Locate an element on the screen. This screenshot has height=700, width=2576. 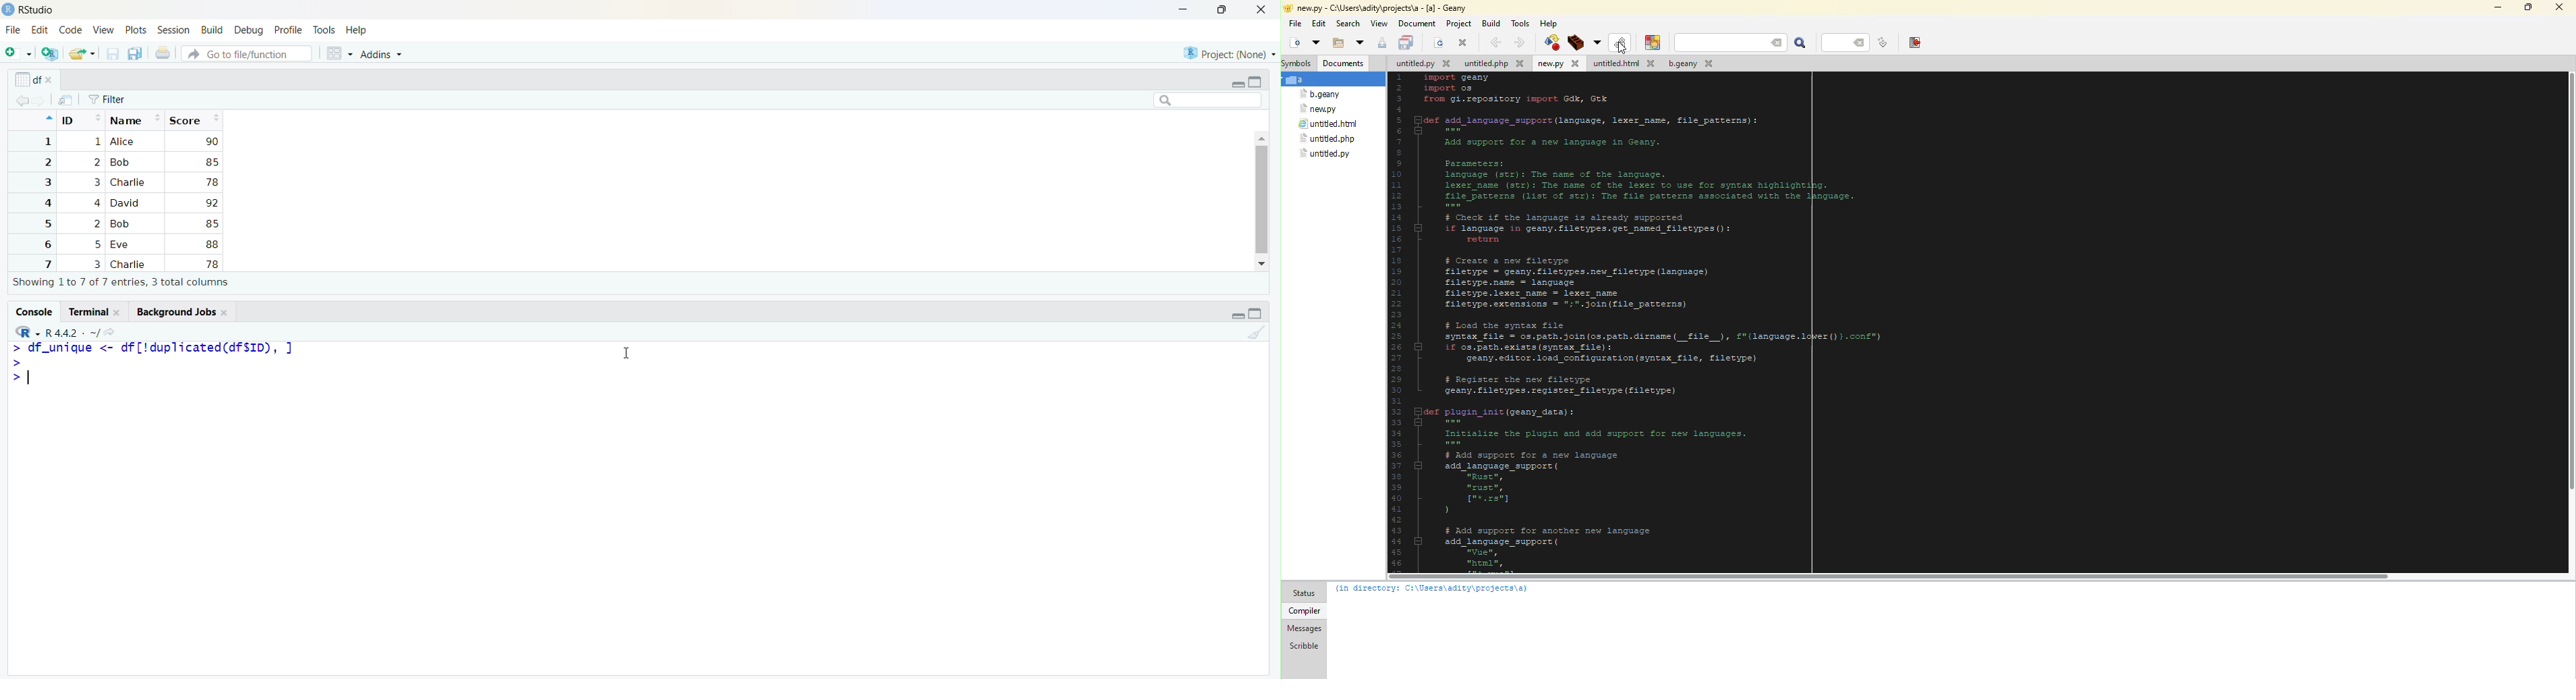
2 is located at coordinates (96, 162).